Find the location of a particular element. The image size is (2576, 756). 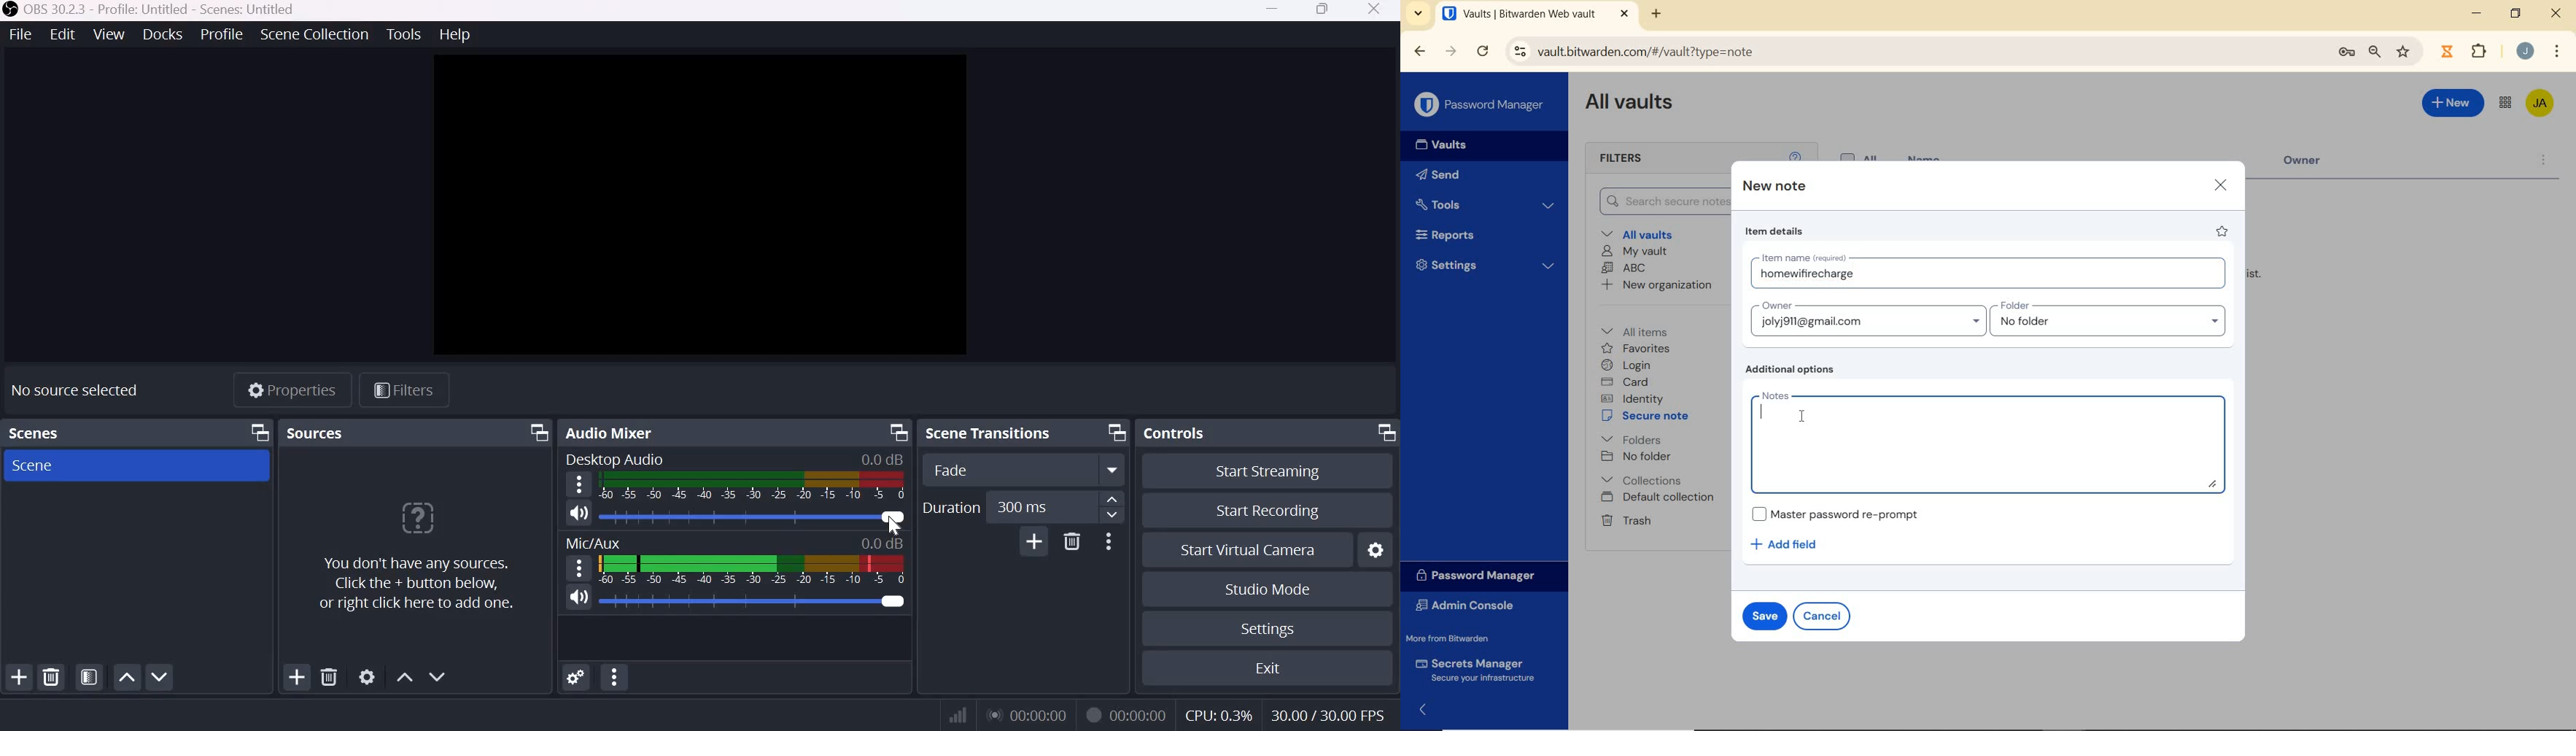

Decrease is located at coordinates (1114, 517).